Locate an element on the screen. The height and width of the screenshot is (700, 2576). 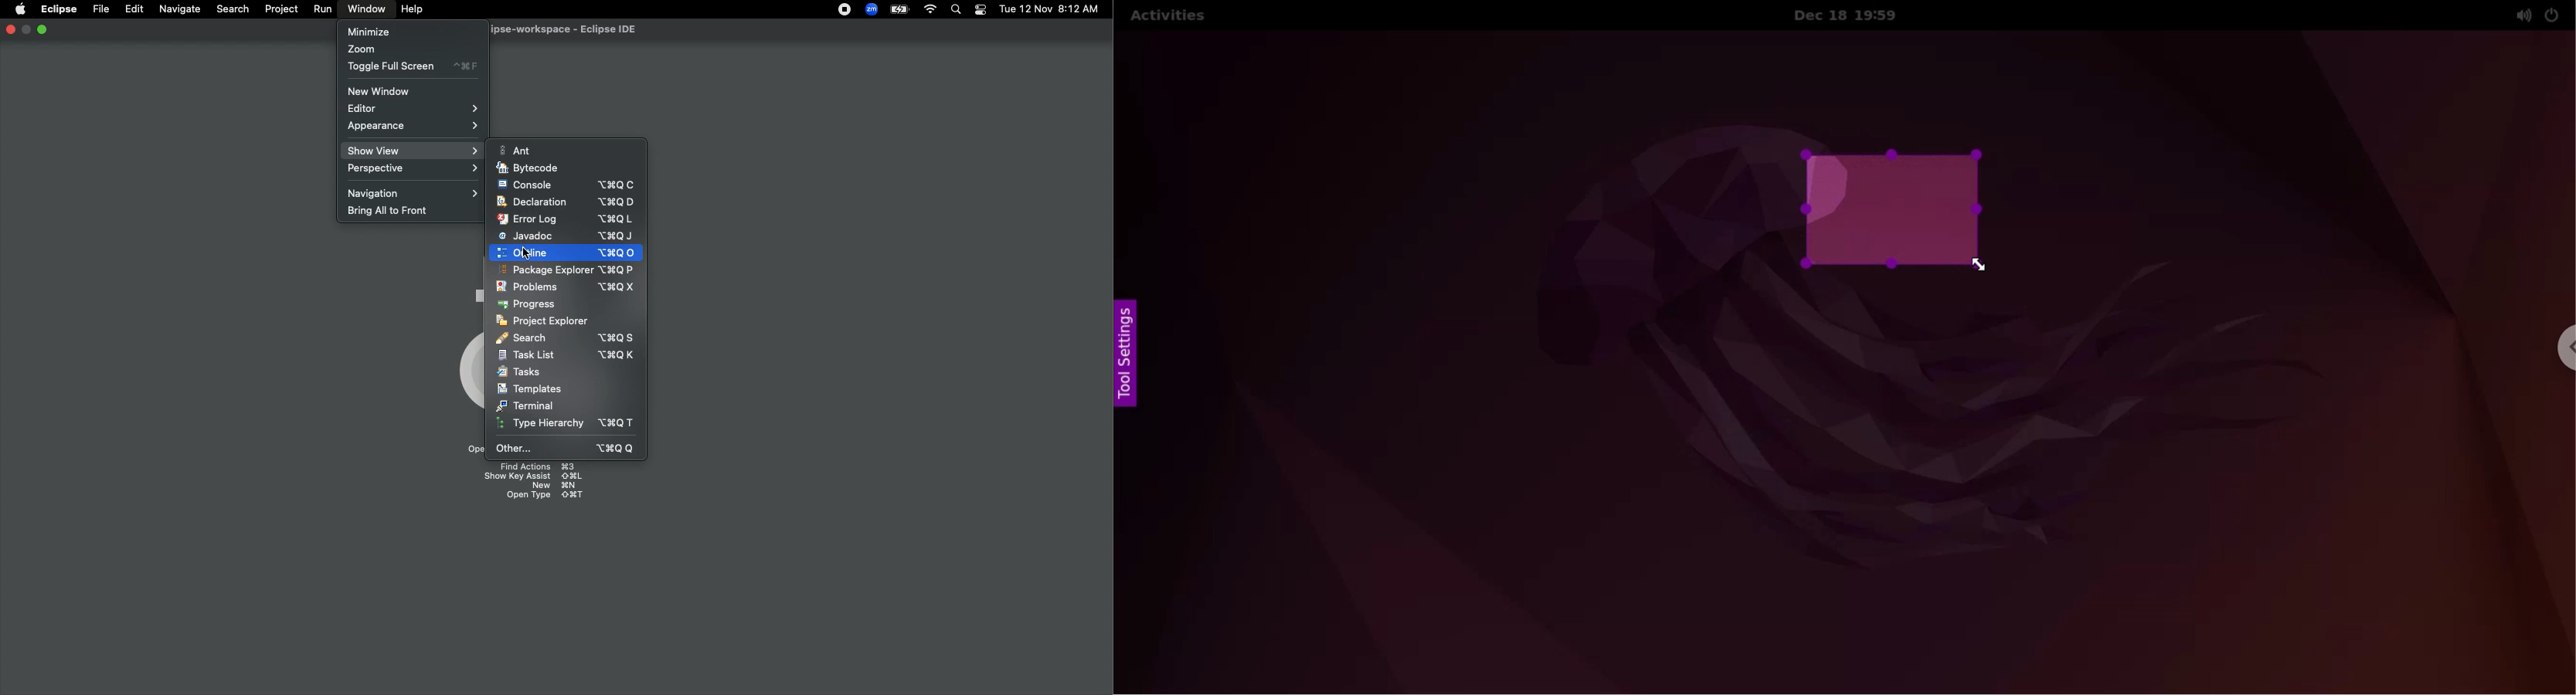
Appearance is located at coordinates (414, 128).